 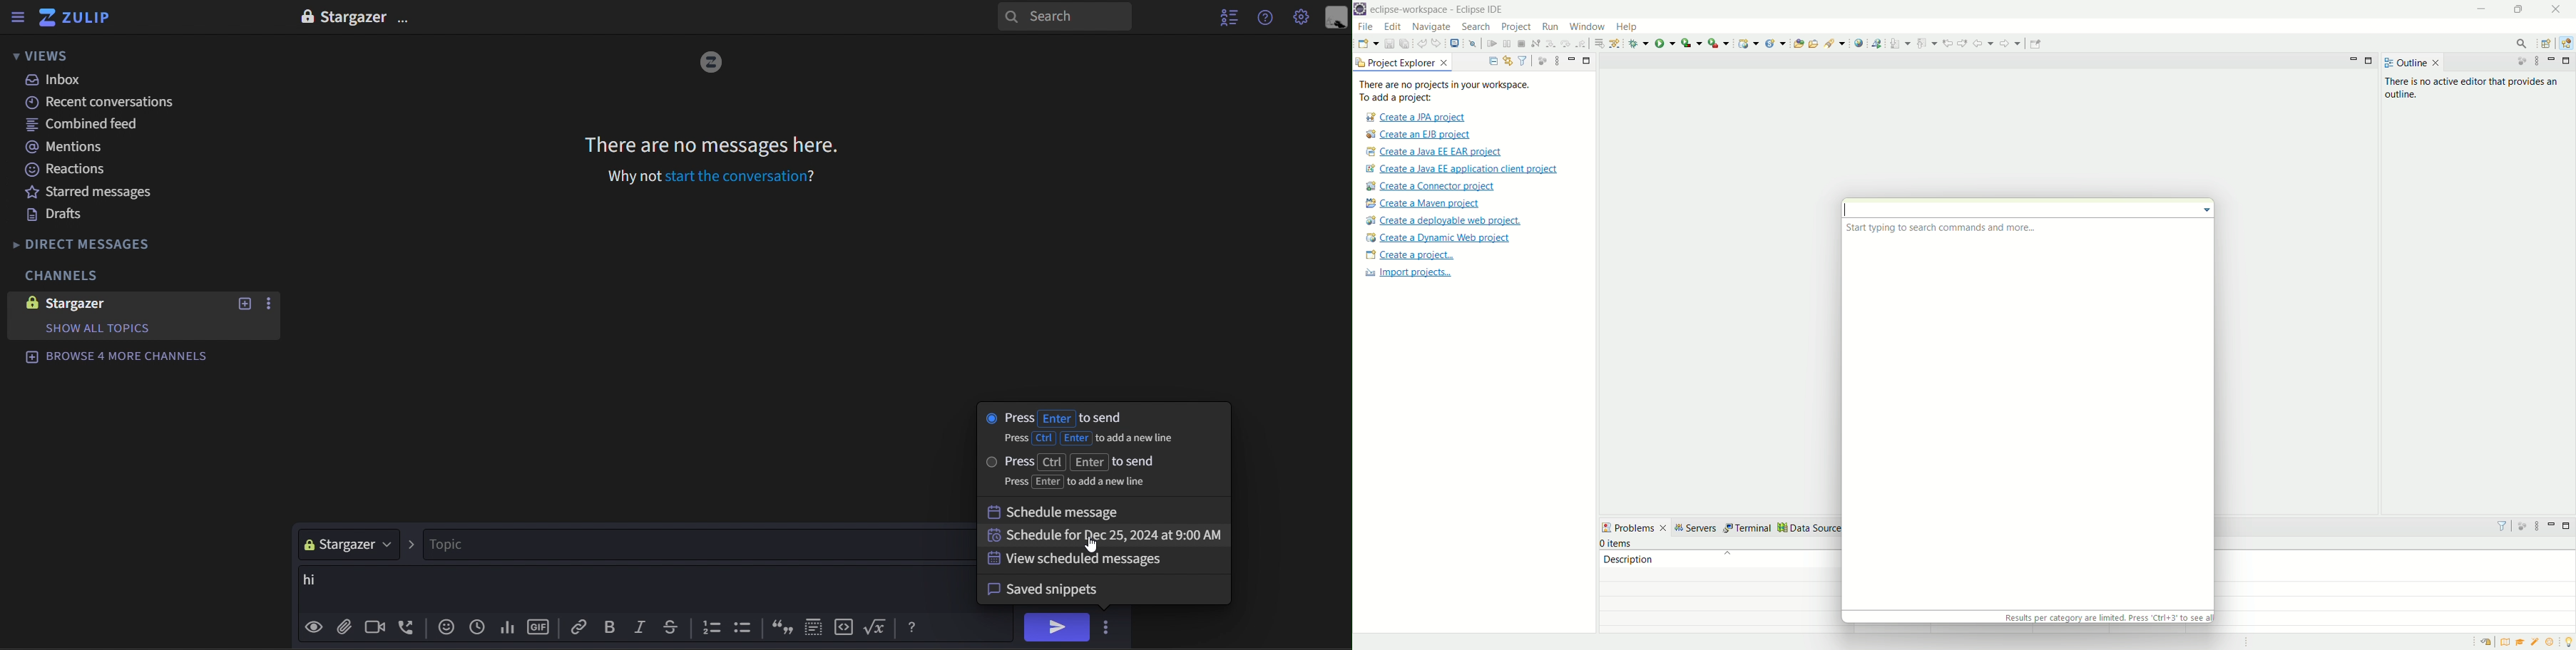 What do you see at coordinates (2554, 10) in the screenshot?
I see `close` at bounding box center [2554, 10].